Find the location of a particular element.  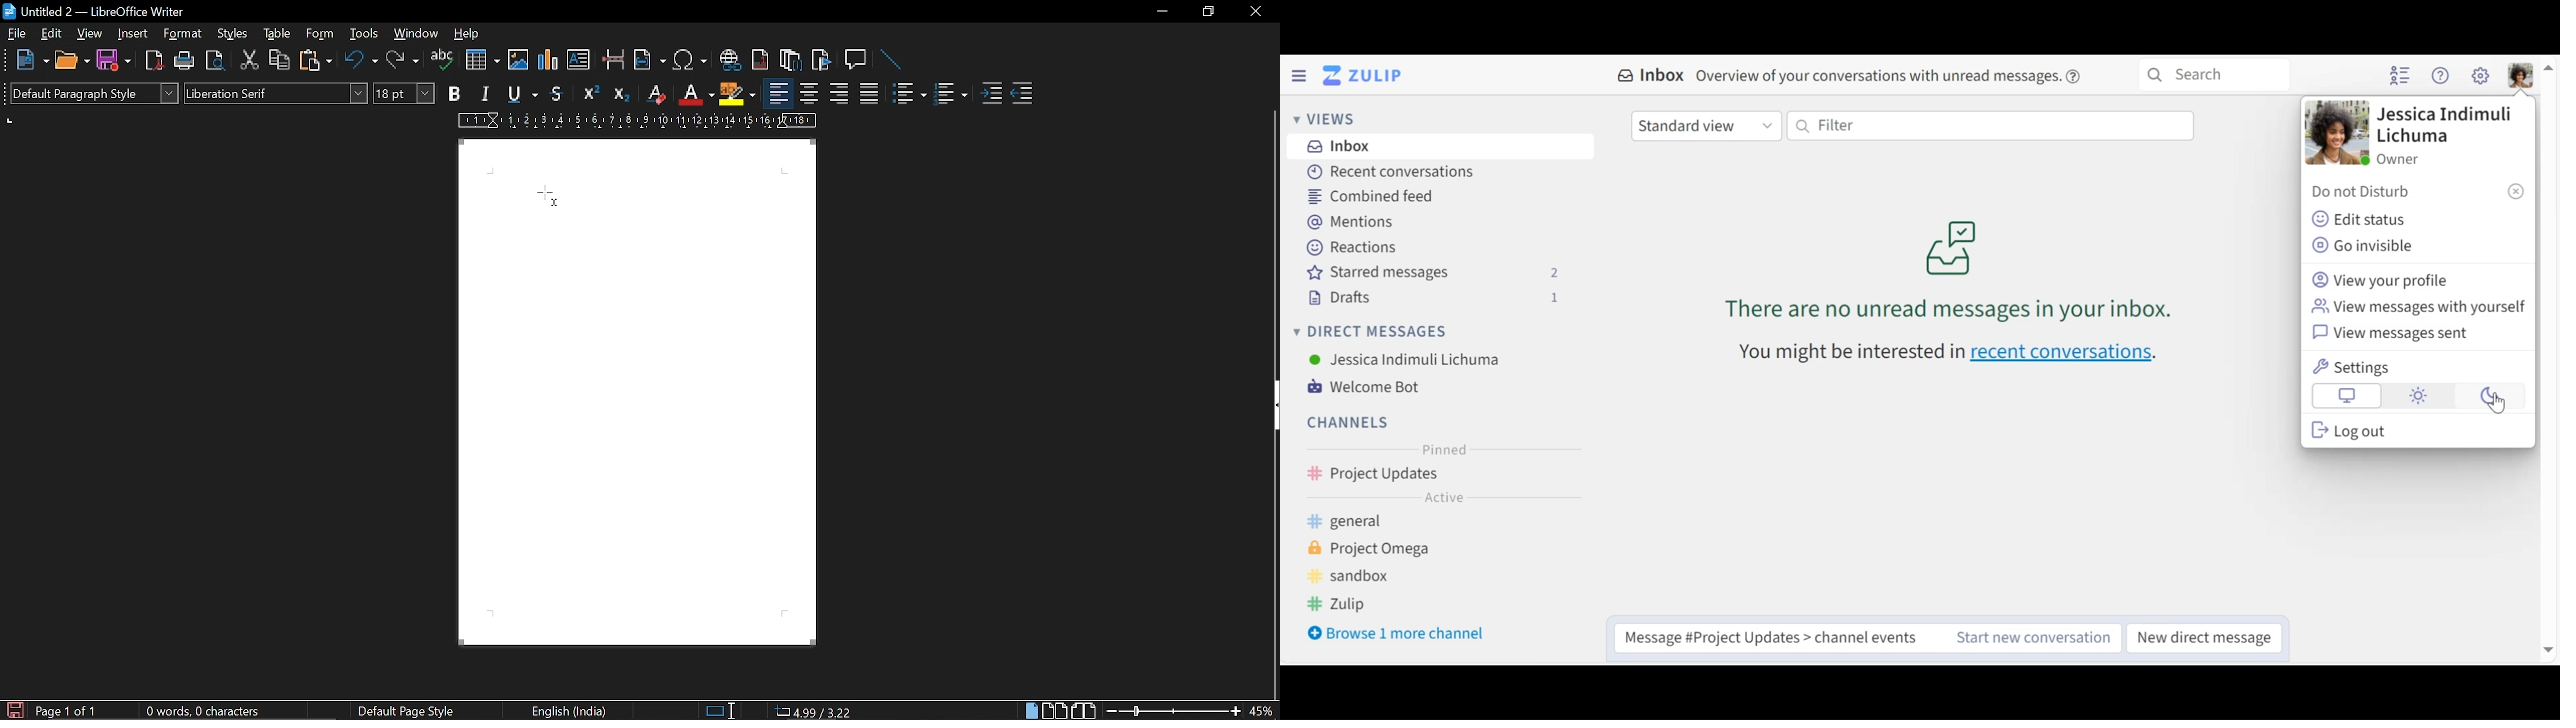

minimize is located at coordinates (1162, 12).